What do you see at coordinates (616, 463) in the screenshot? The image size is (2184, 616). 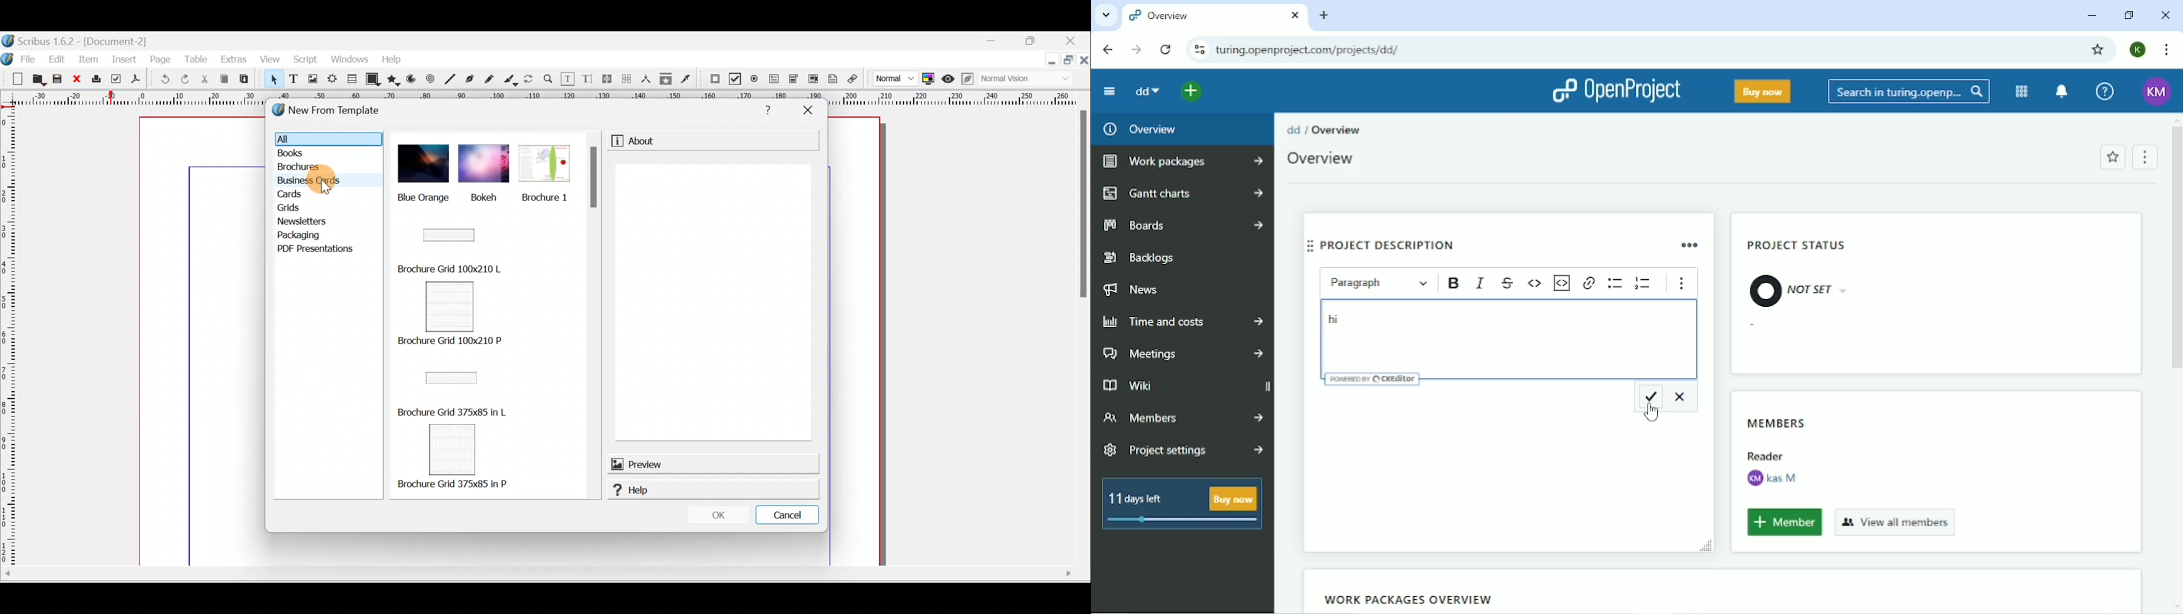 I see `preview logo` at bounding box center [616, 463].